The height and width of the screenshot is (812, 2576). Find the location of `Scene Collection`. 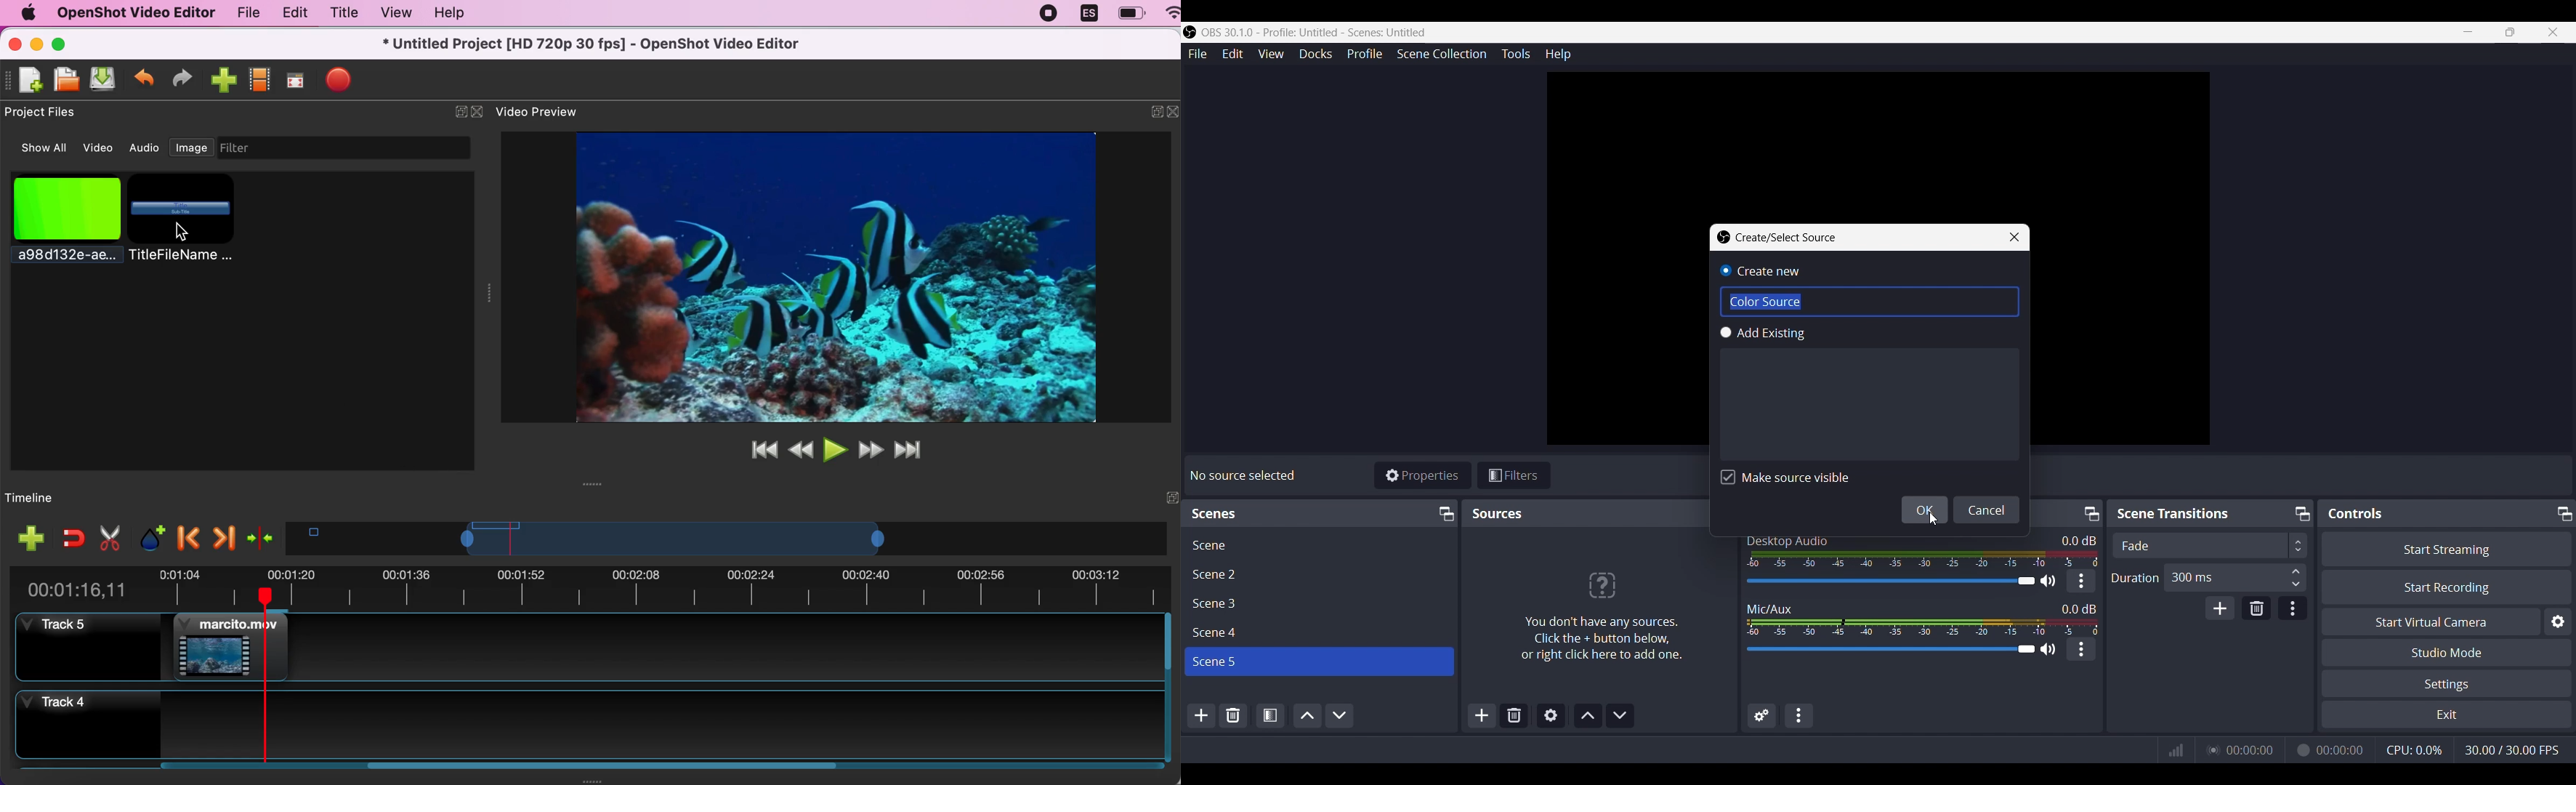

Scene Collection is located at coordinates (1442, 55).